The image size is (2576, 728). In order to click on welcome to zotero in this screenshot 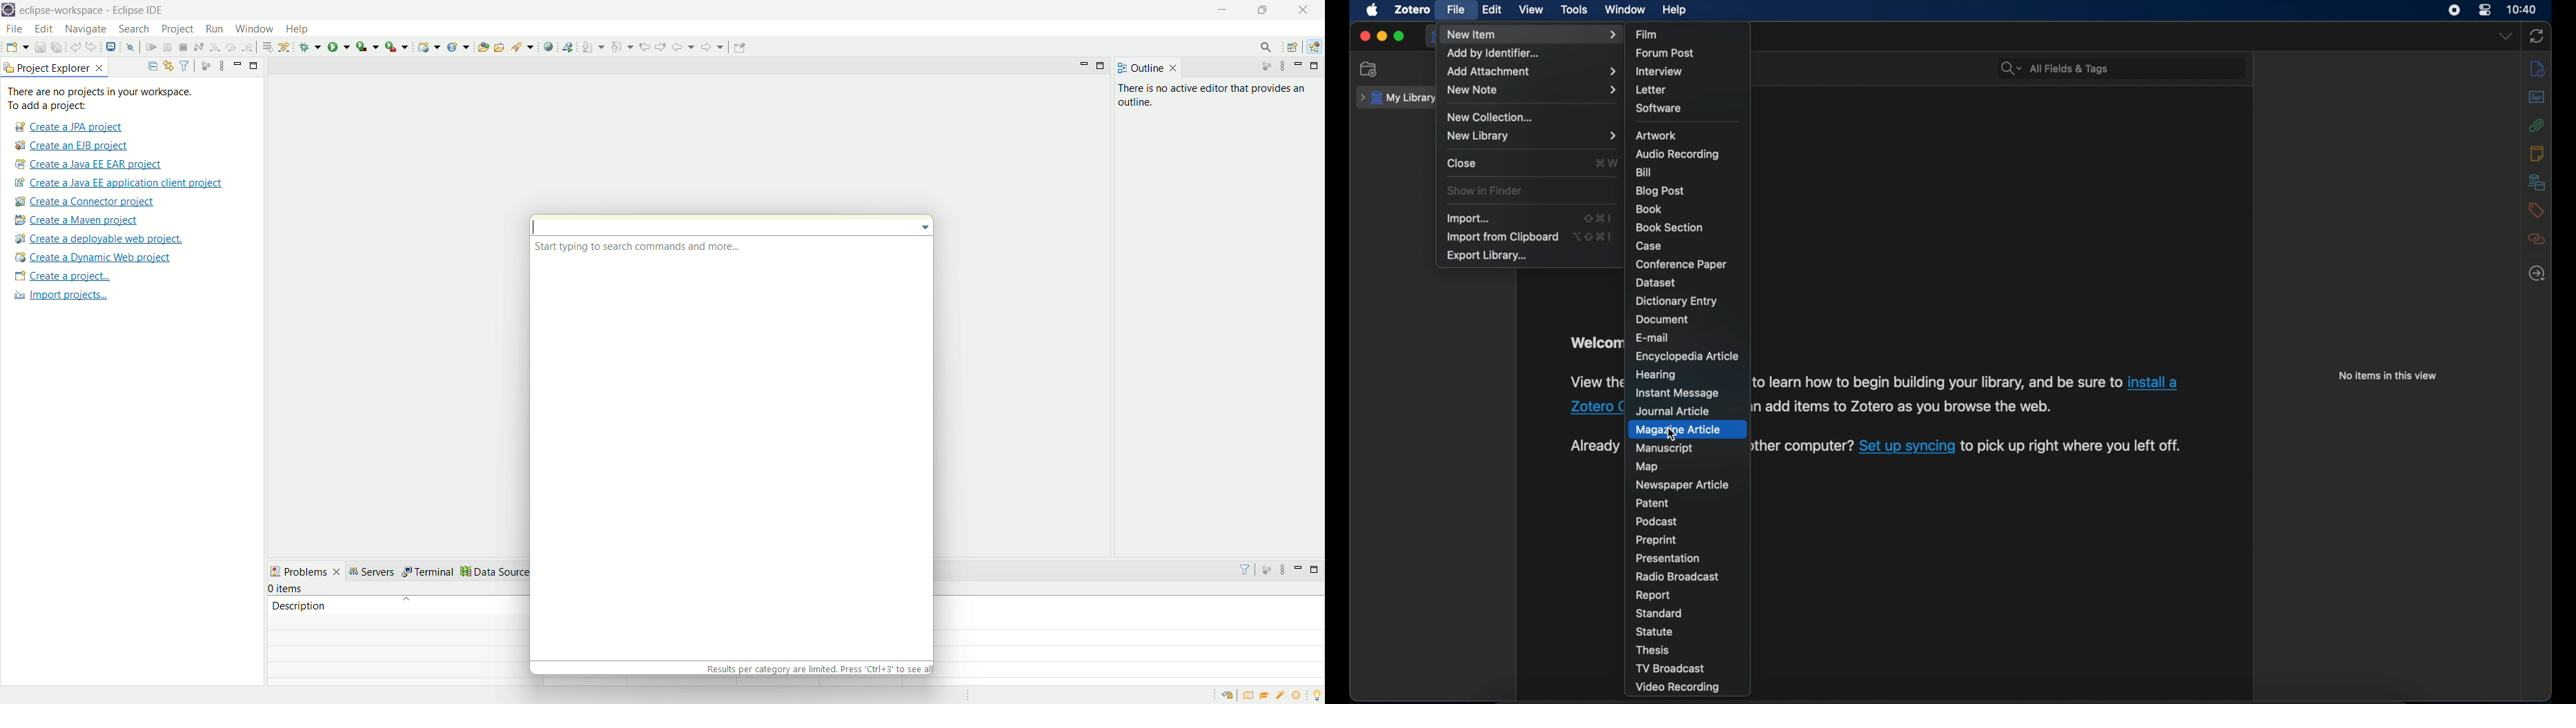, I will do `click(1594, 344)`.